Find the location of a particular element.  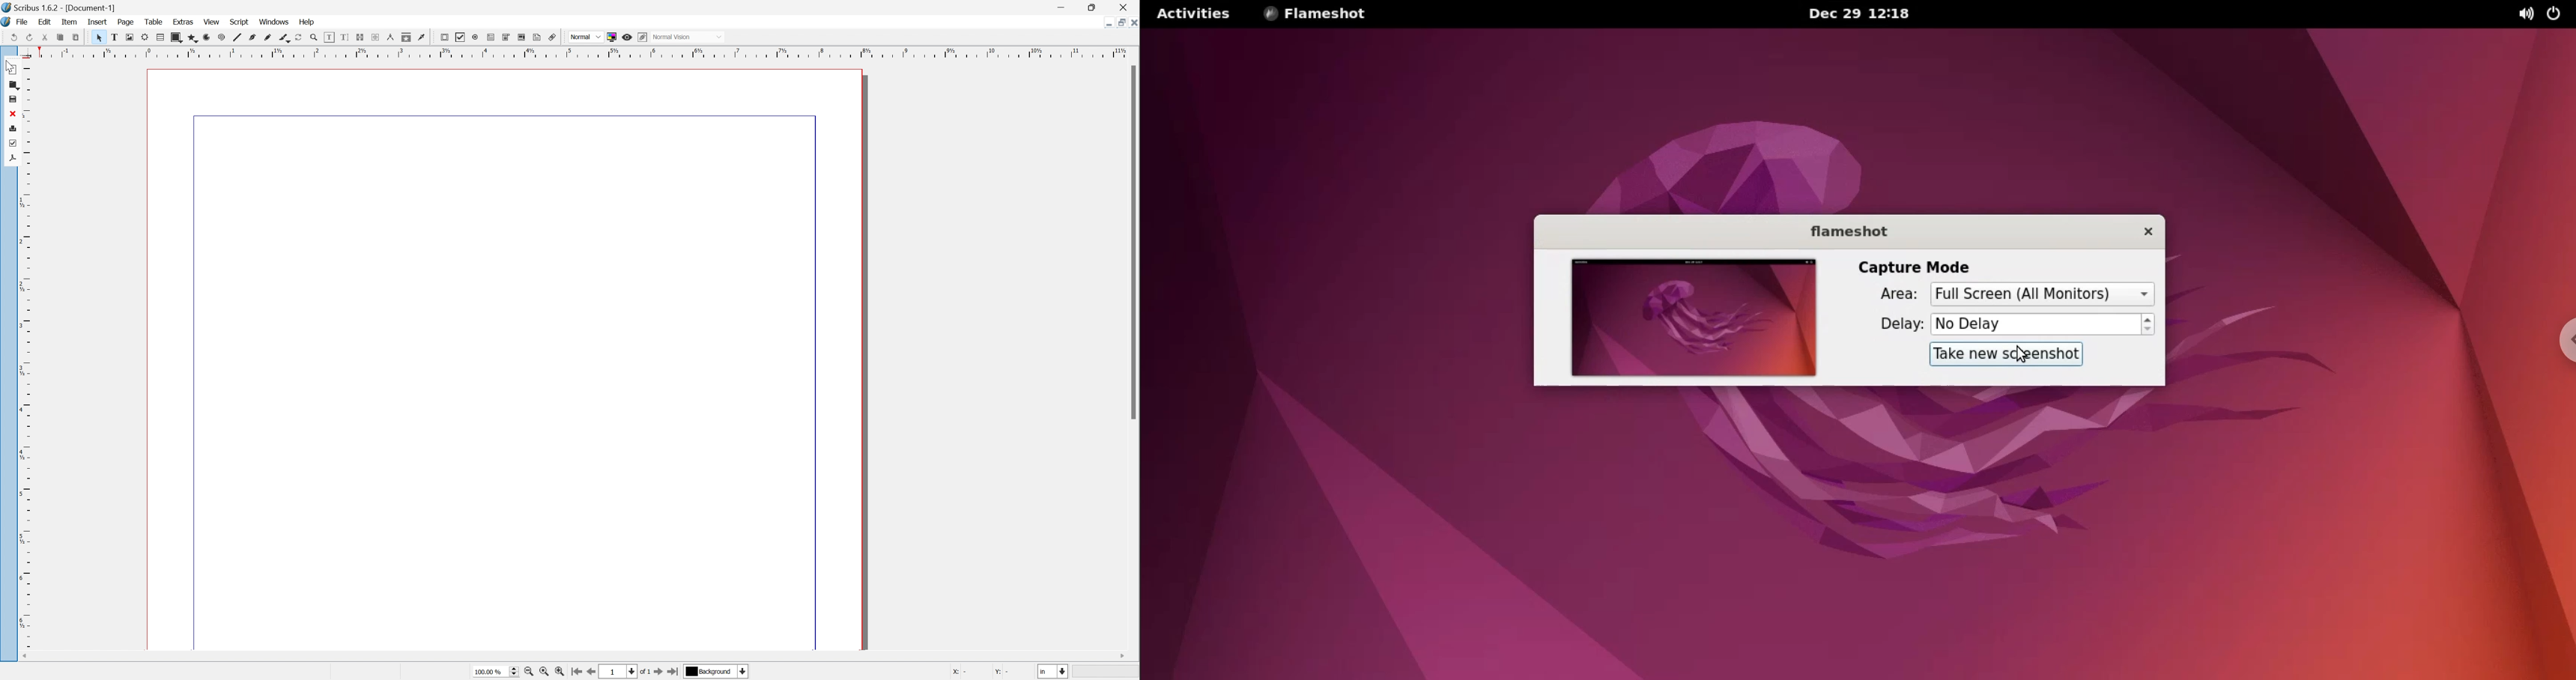

select current page is located at coordinates (623, 672).